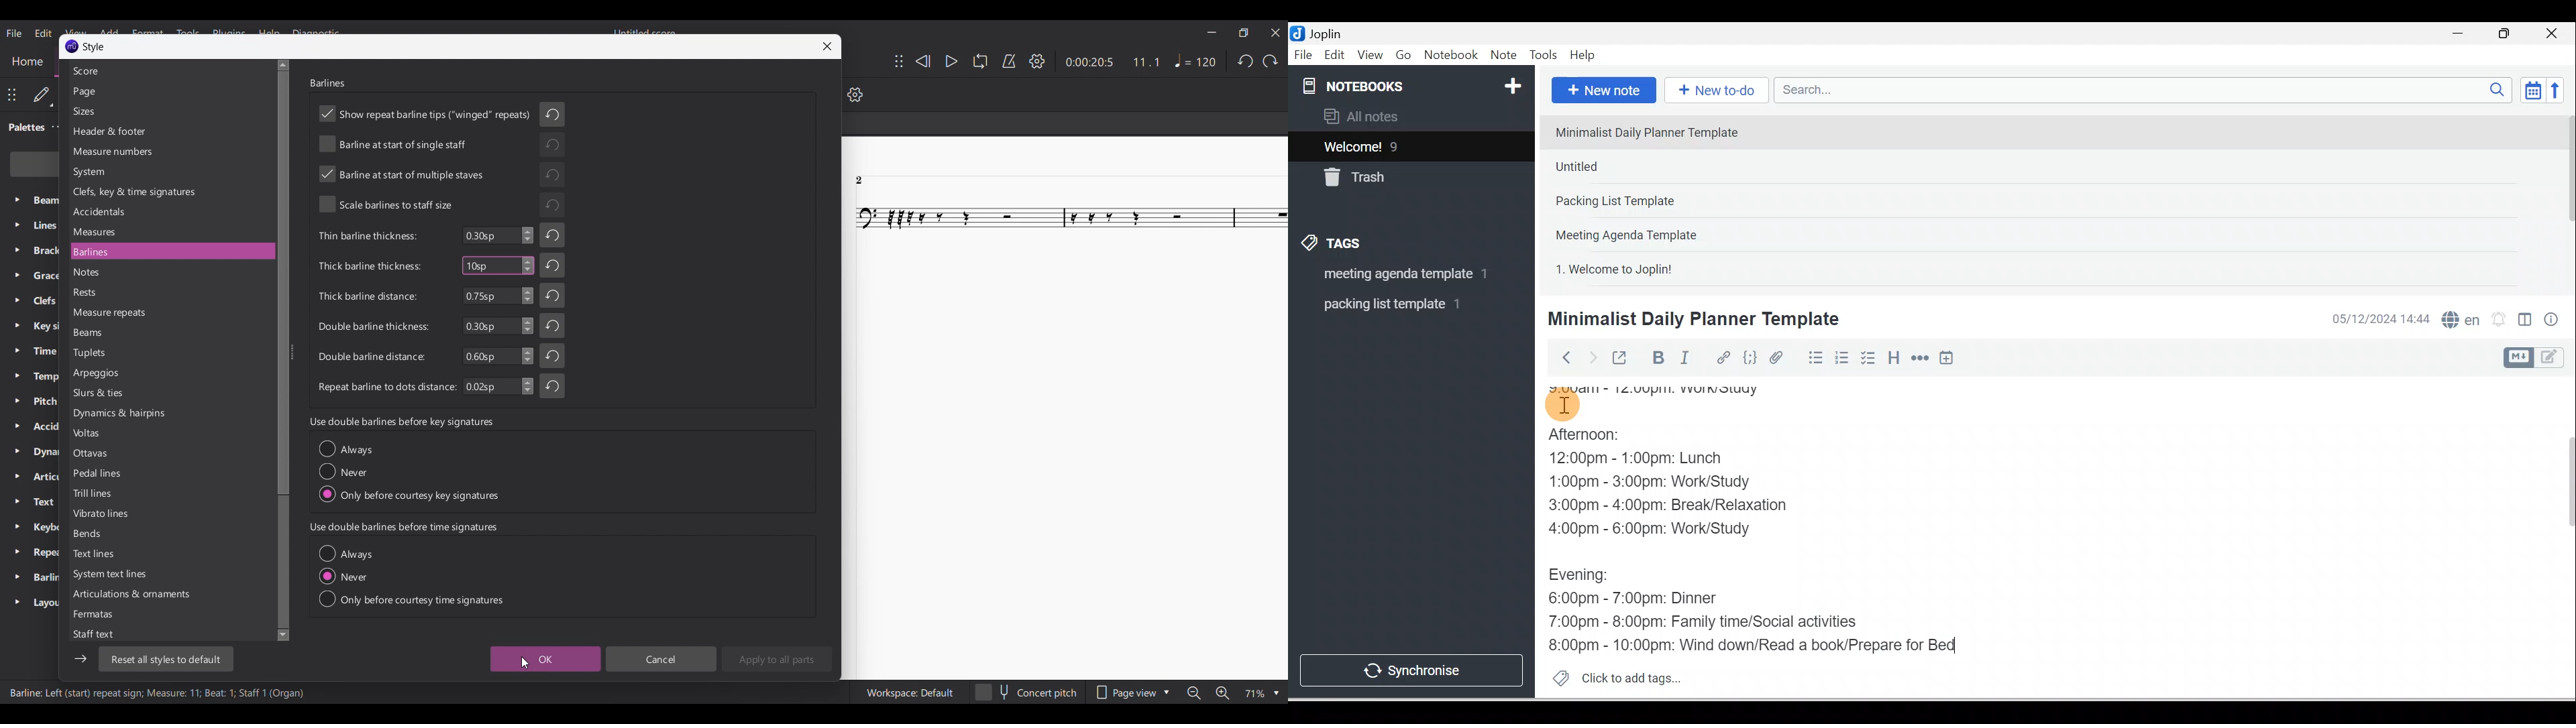 This screenshot has height=728, width=2576. I want to click on 7:00pm - 8:00pm: Family time/Social activities, so click(1713, 622).